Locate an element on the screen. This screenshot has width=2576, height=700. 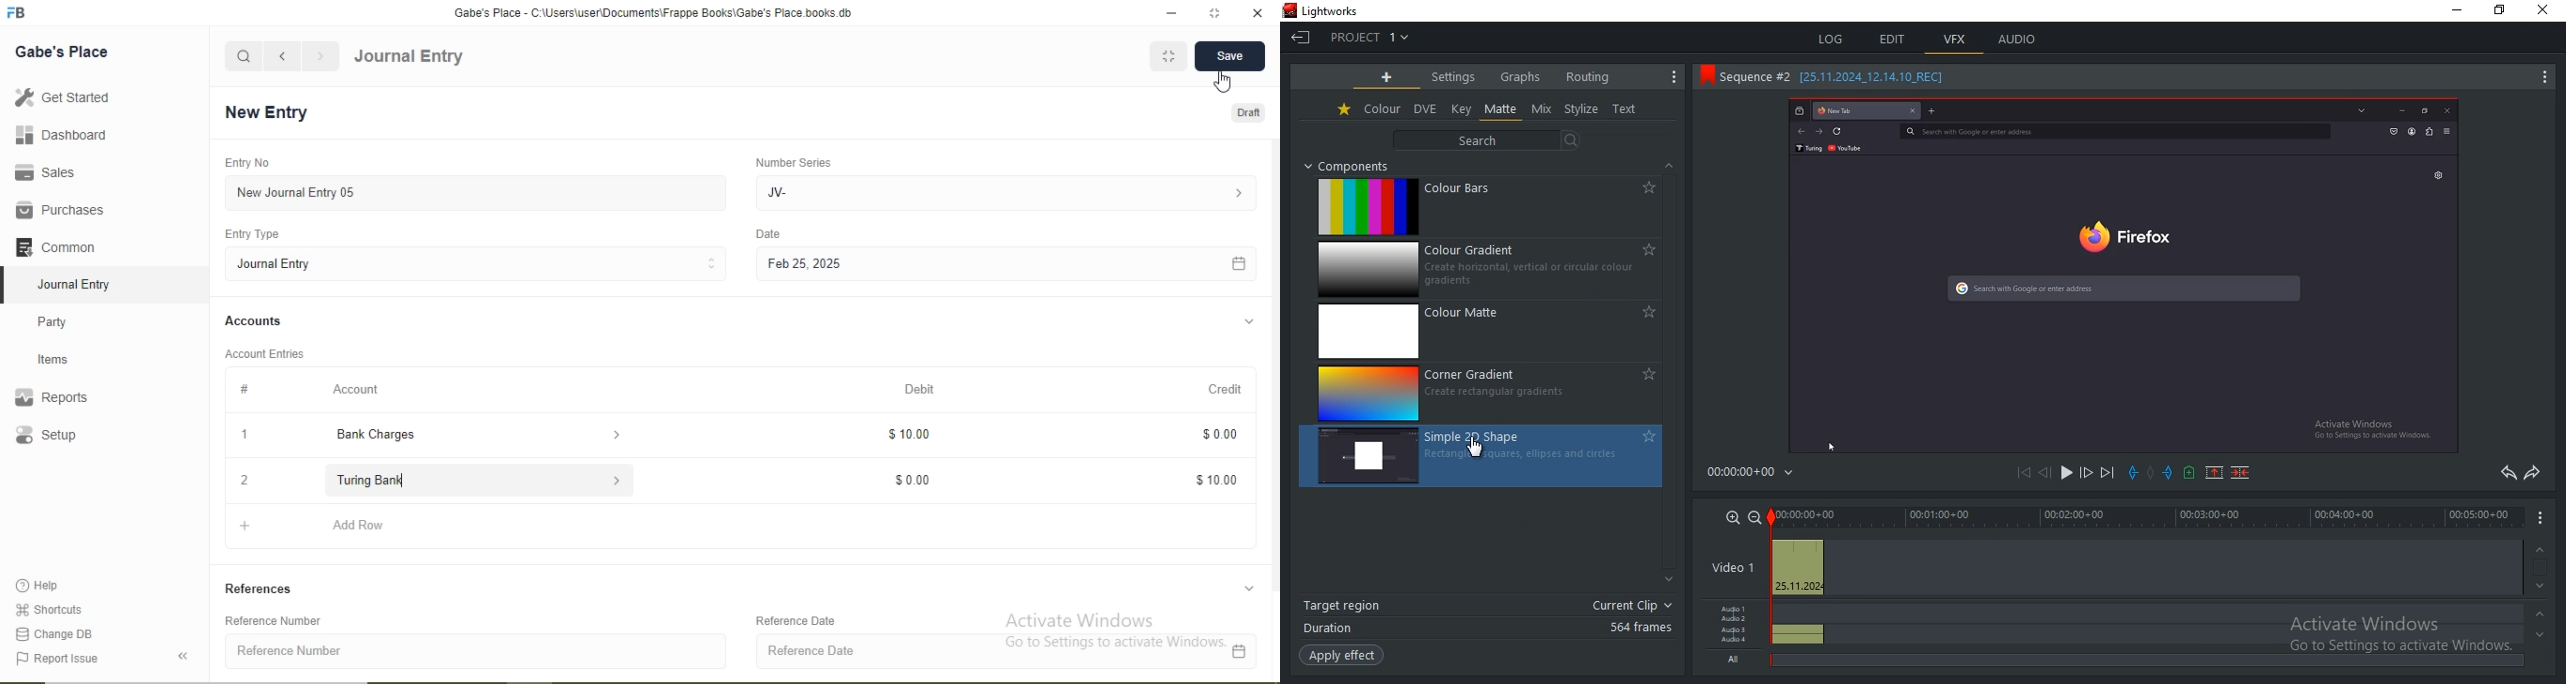
next is located at coordinates (2108, 473).